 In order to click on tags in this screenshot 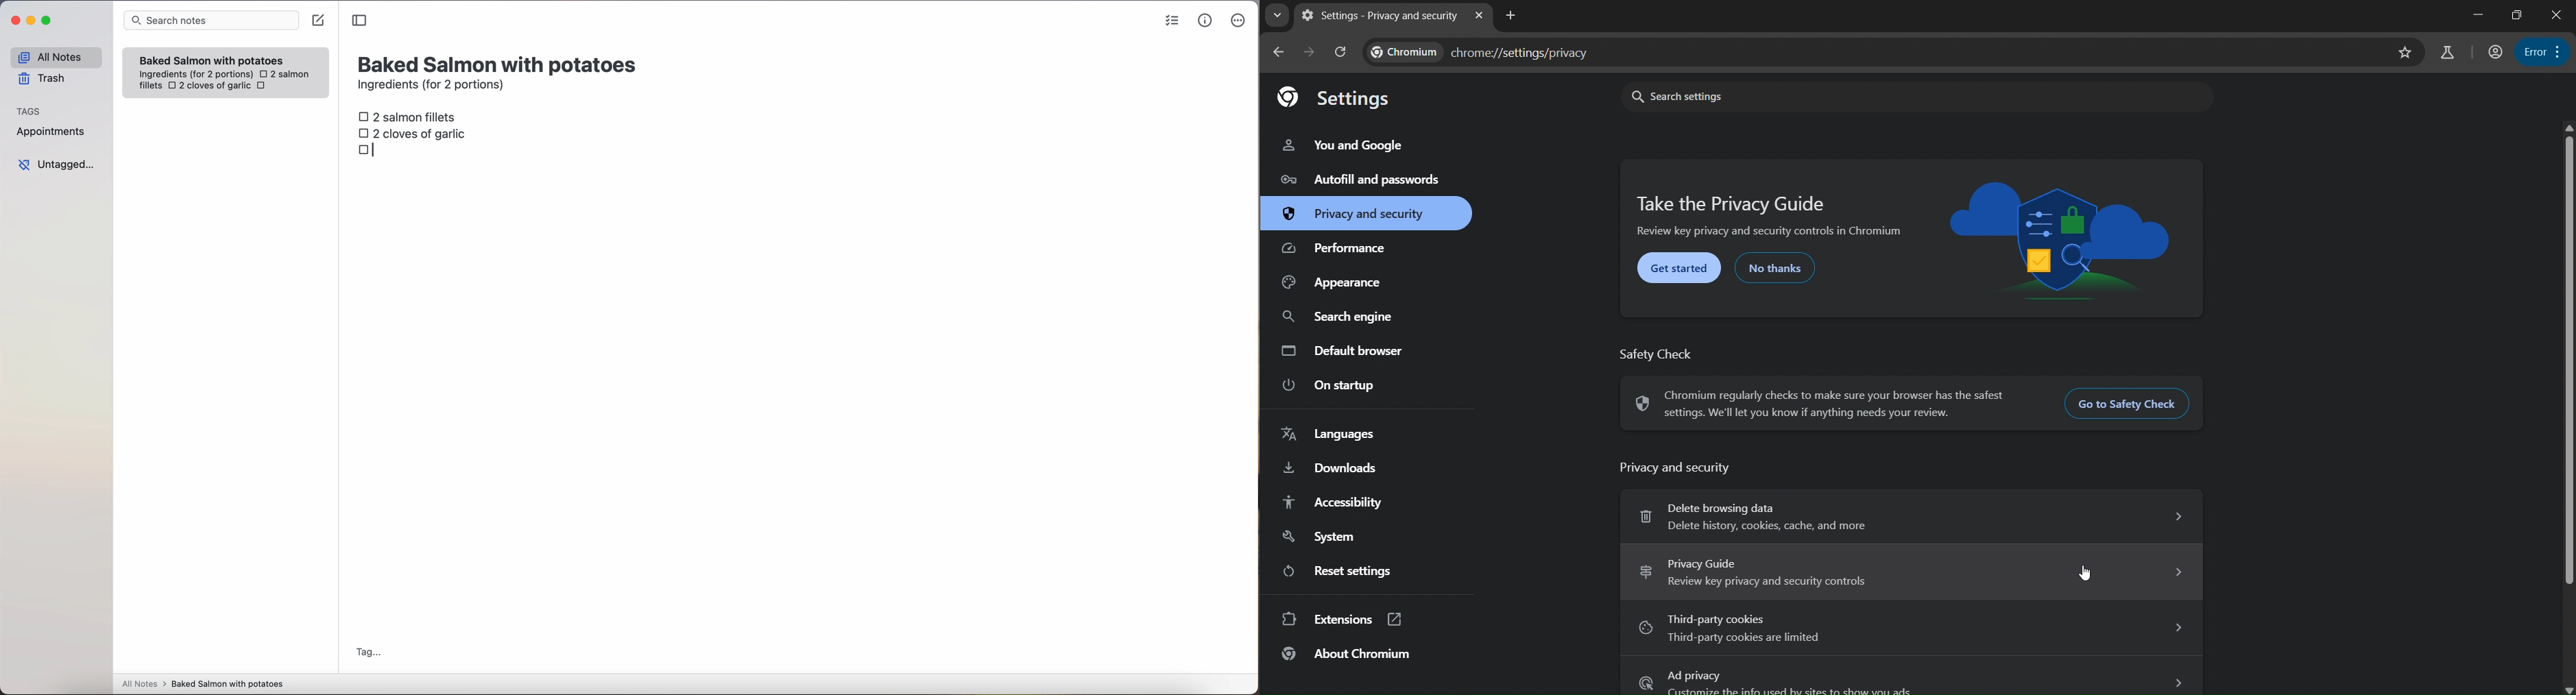, I will do `click(29, 110)`.